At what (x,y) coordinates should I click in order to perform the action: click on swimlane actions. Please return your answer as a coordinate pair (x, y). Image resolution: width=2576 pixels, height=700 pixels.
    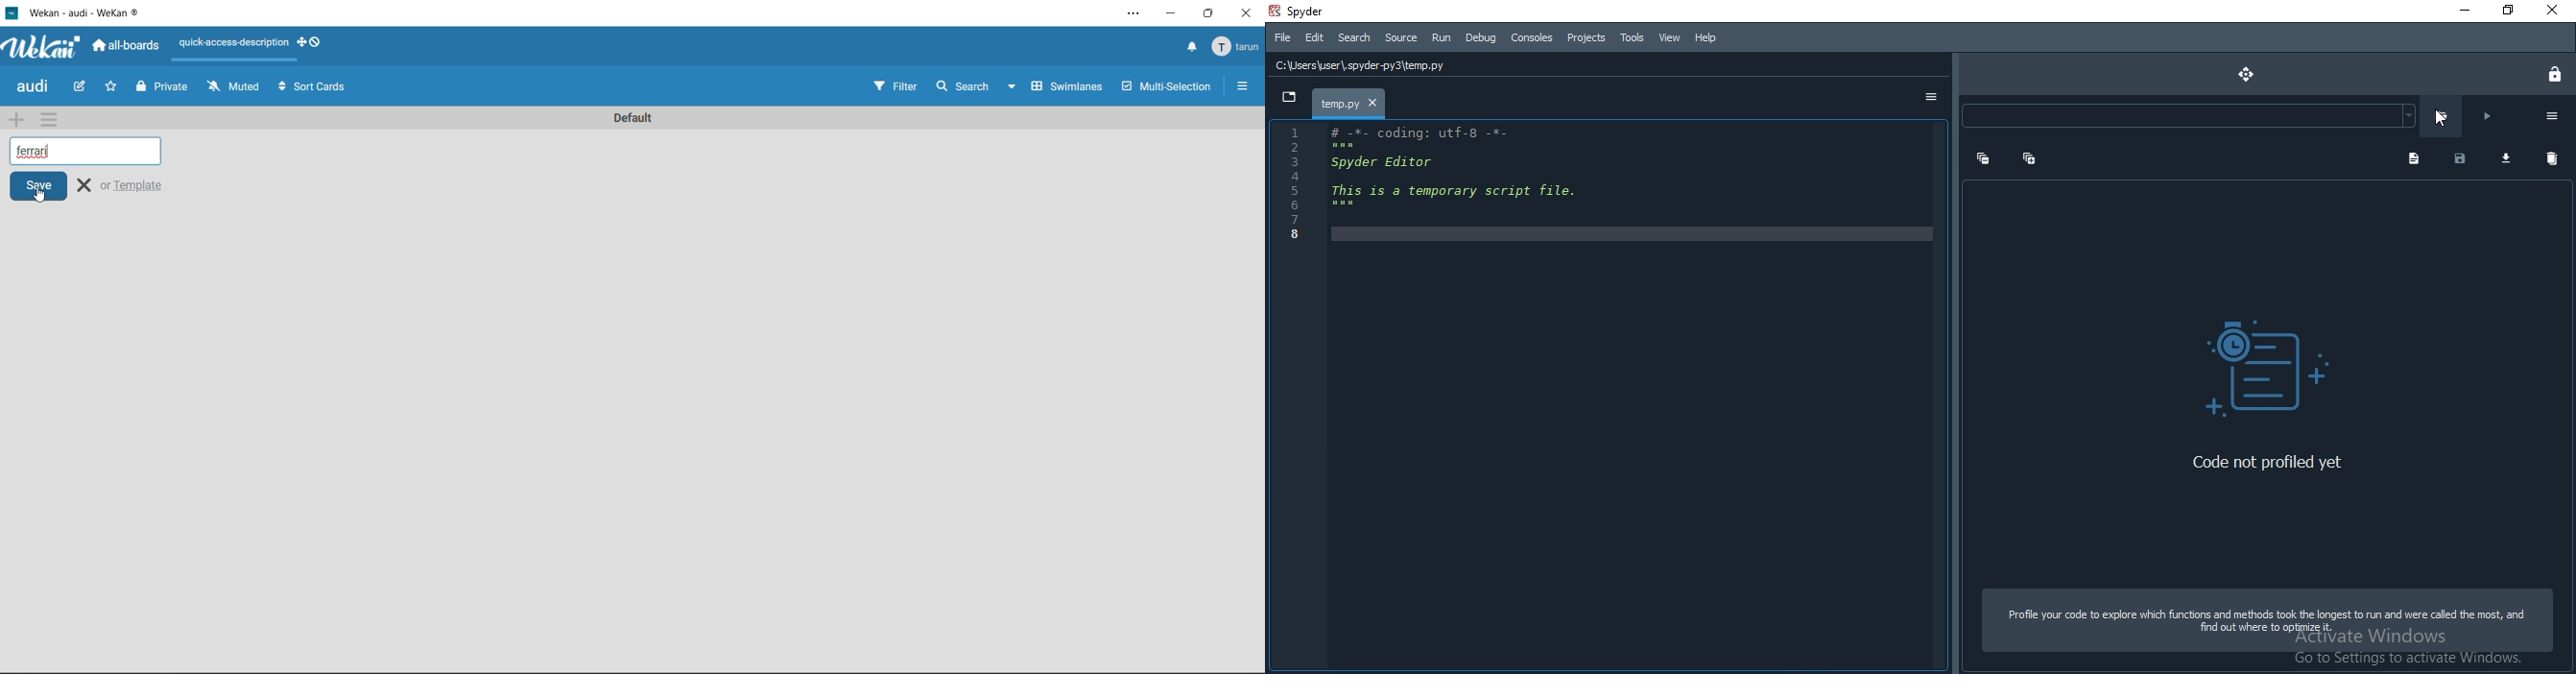
    Looking at the image, I should click on (59, 119).